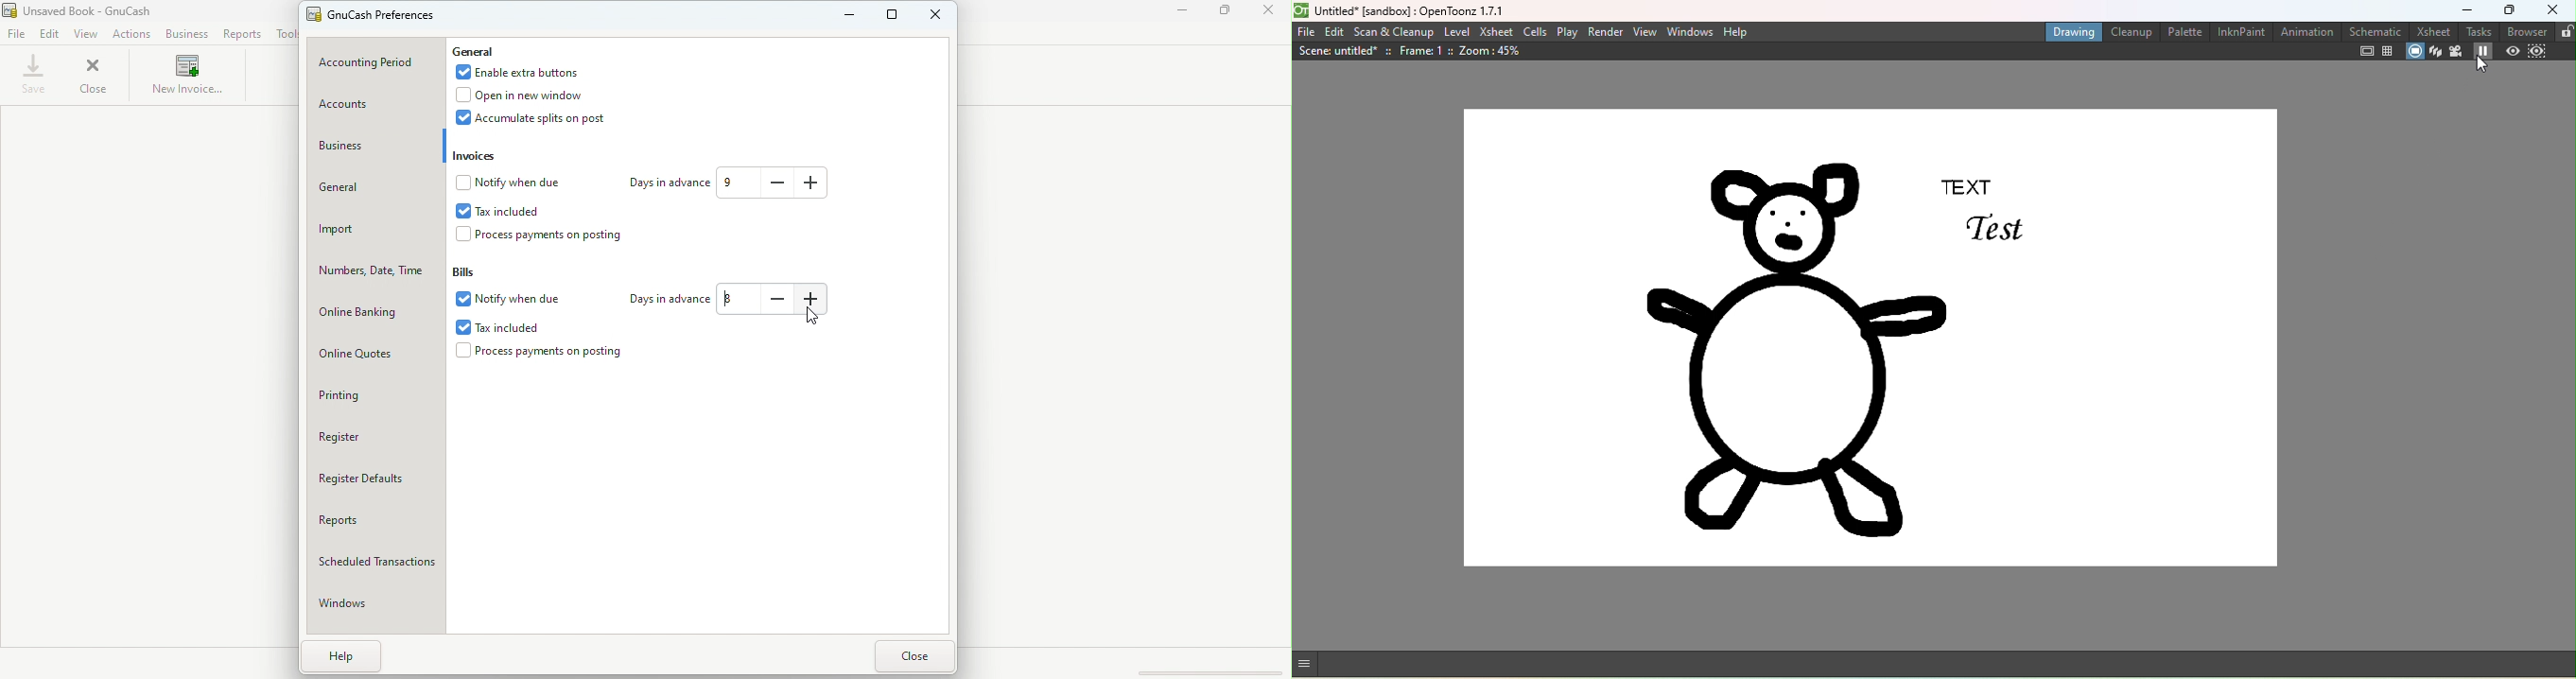  What do you see at coordinates (374, 15) in the screenshot?
I see `Gnu Cash preferences` at bounding box center [374, 15].